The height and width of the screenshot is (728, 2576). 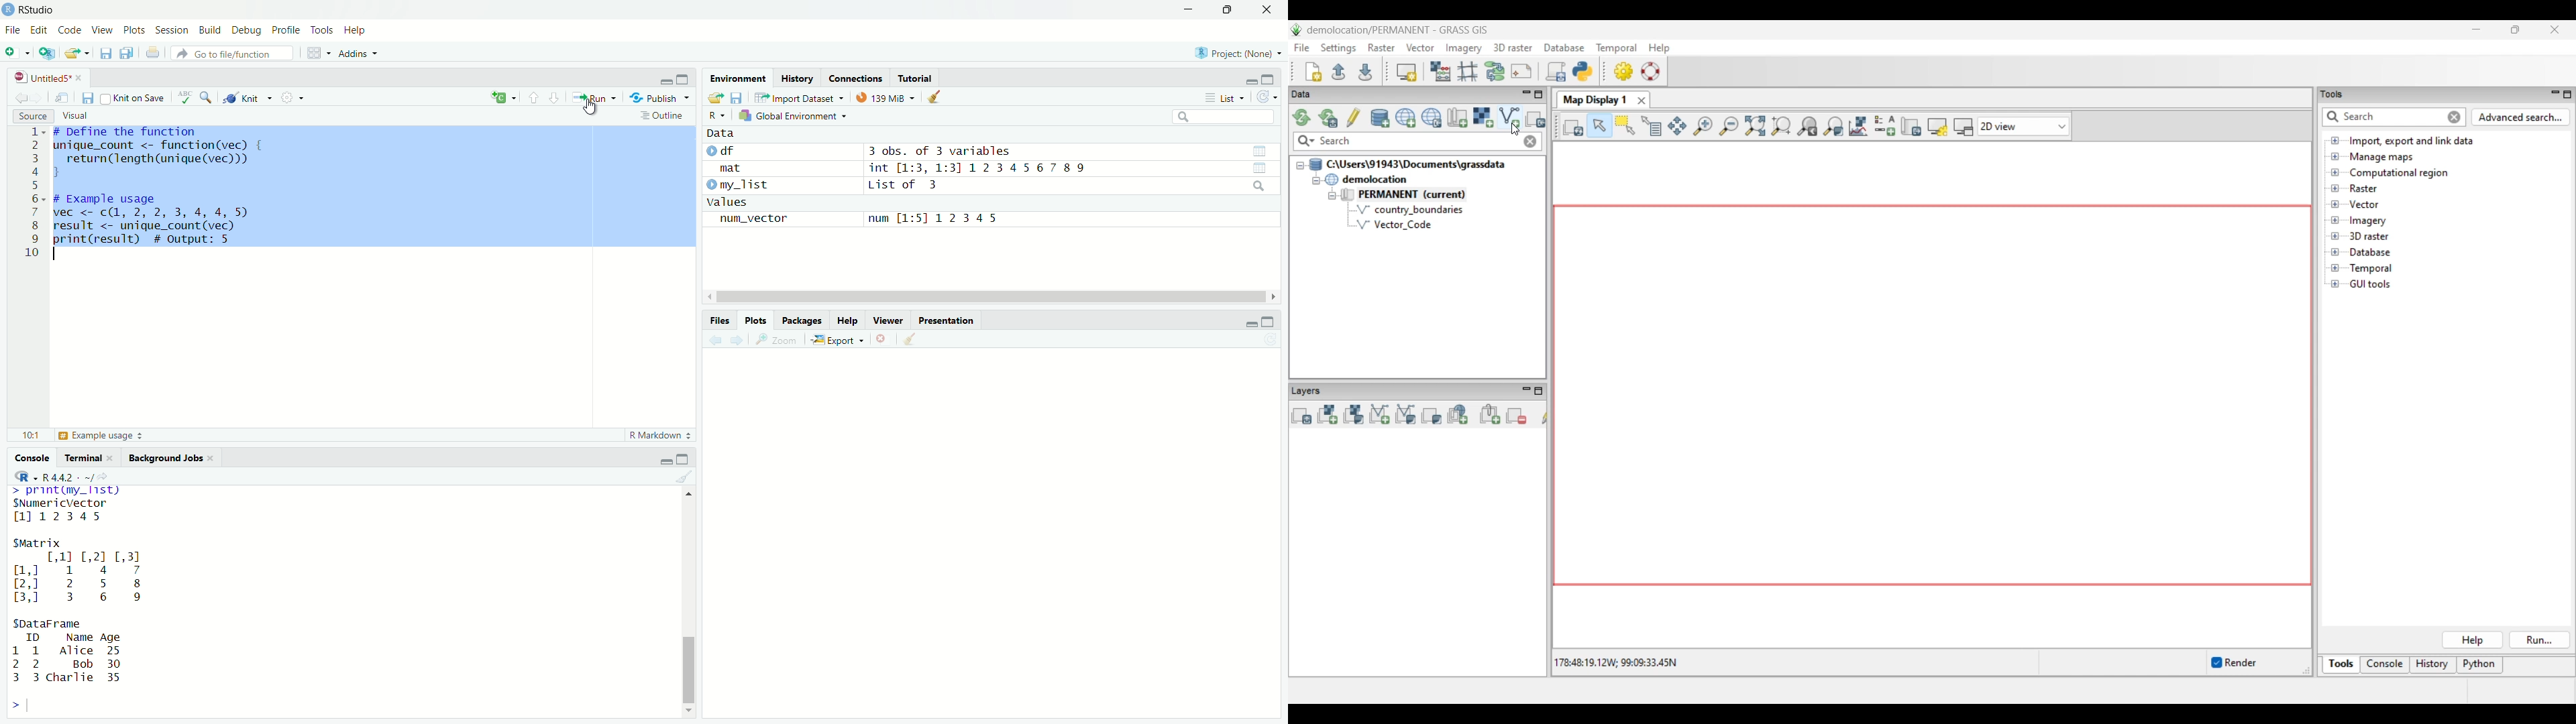 I want to click on go to file/function, so click(x=233, y=53).